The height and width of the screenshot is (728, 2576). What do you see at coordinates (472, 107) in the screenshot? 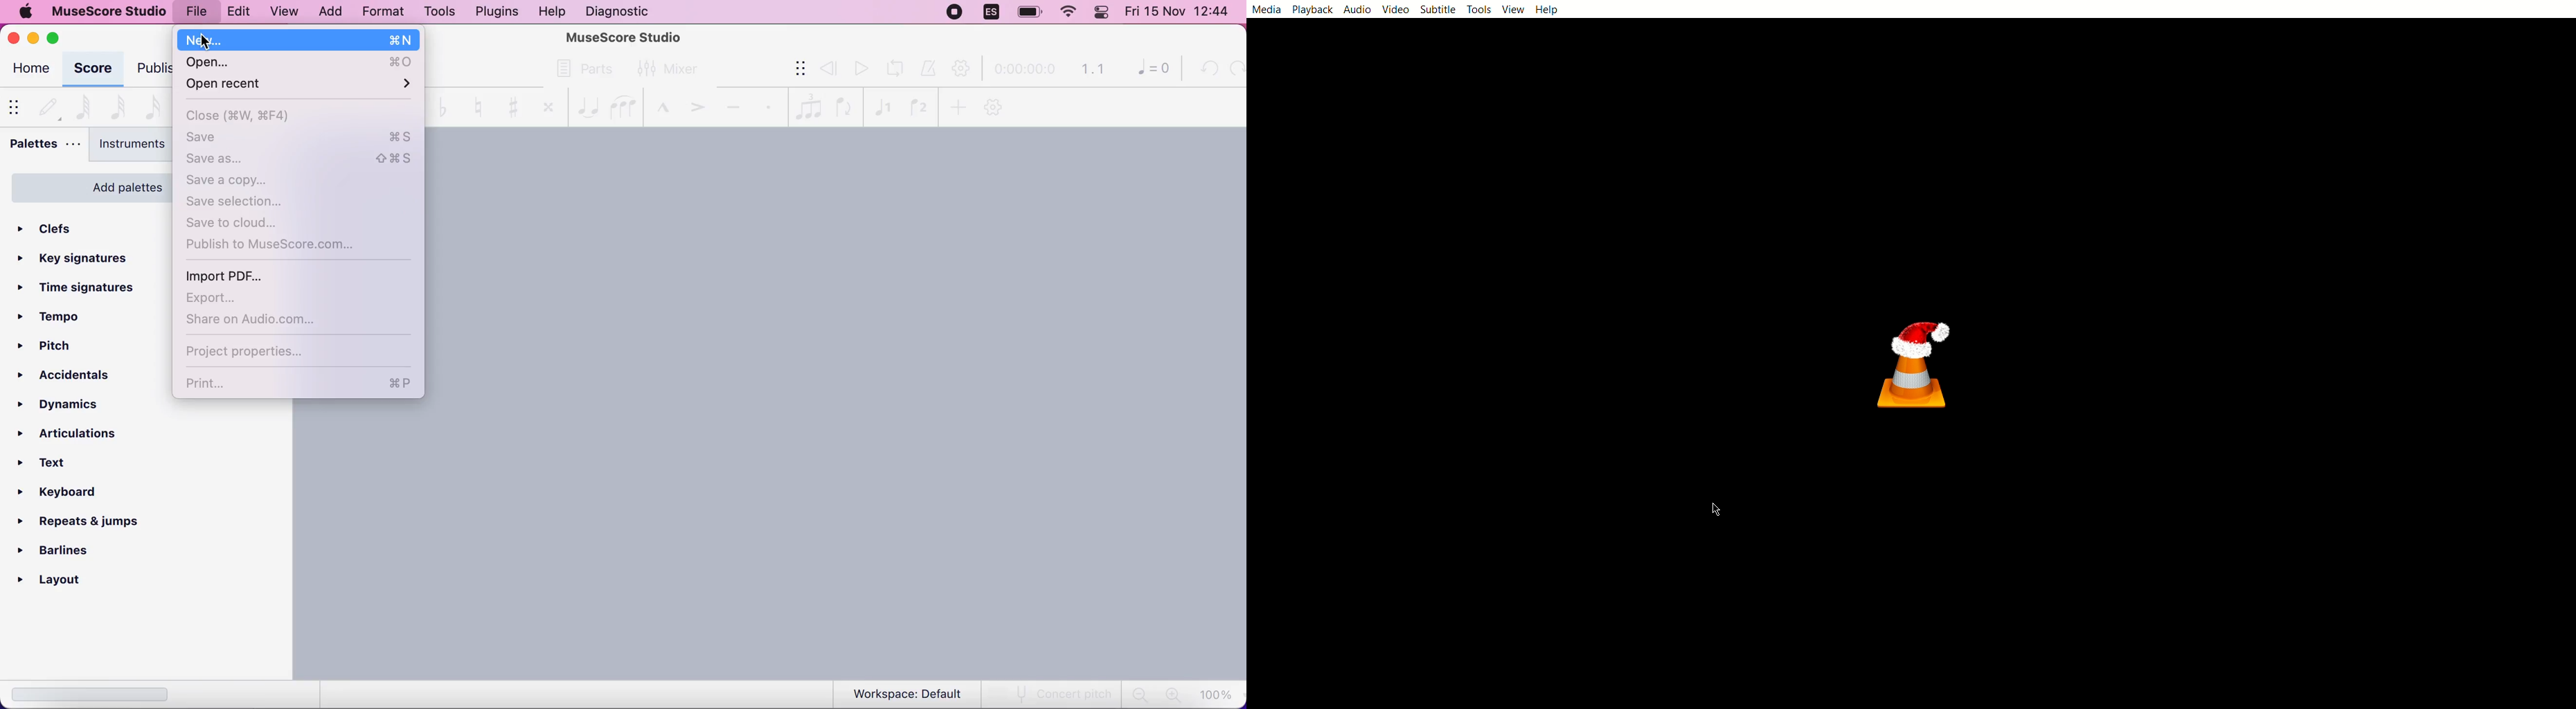
I see `toggle natural` at bounding box center [472, 107].